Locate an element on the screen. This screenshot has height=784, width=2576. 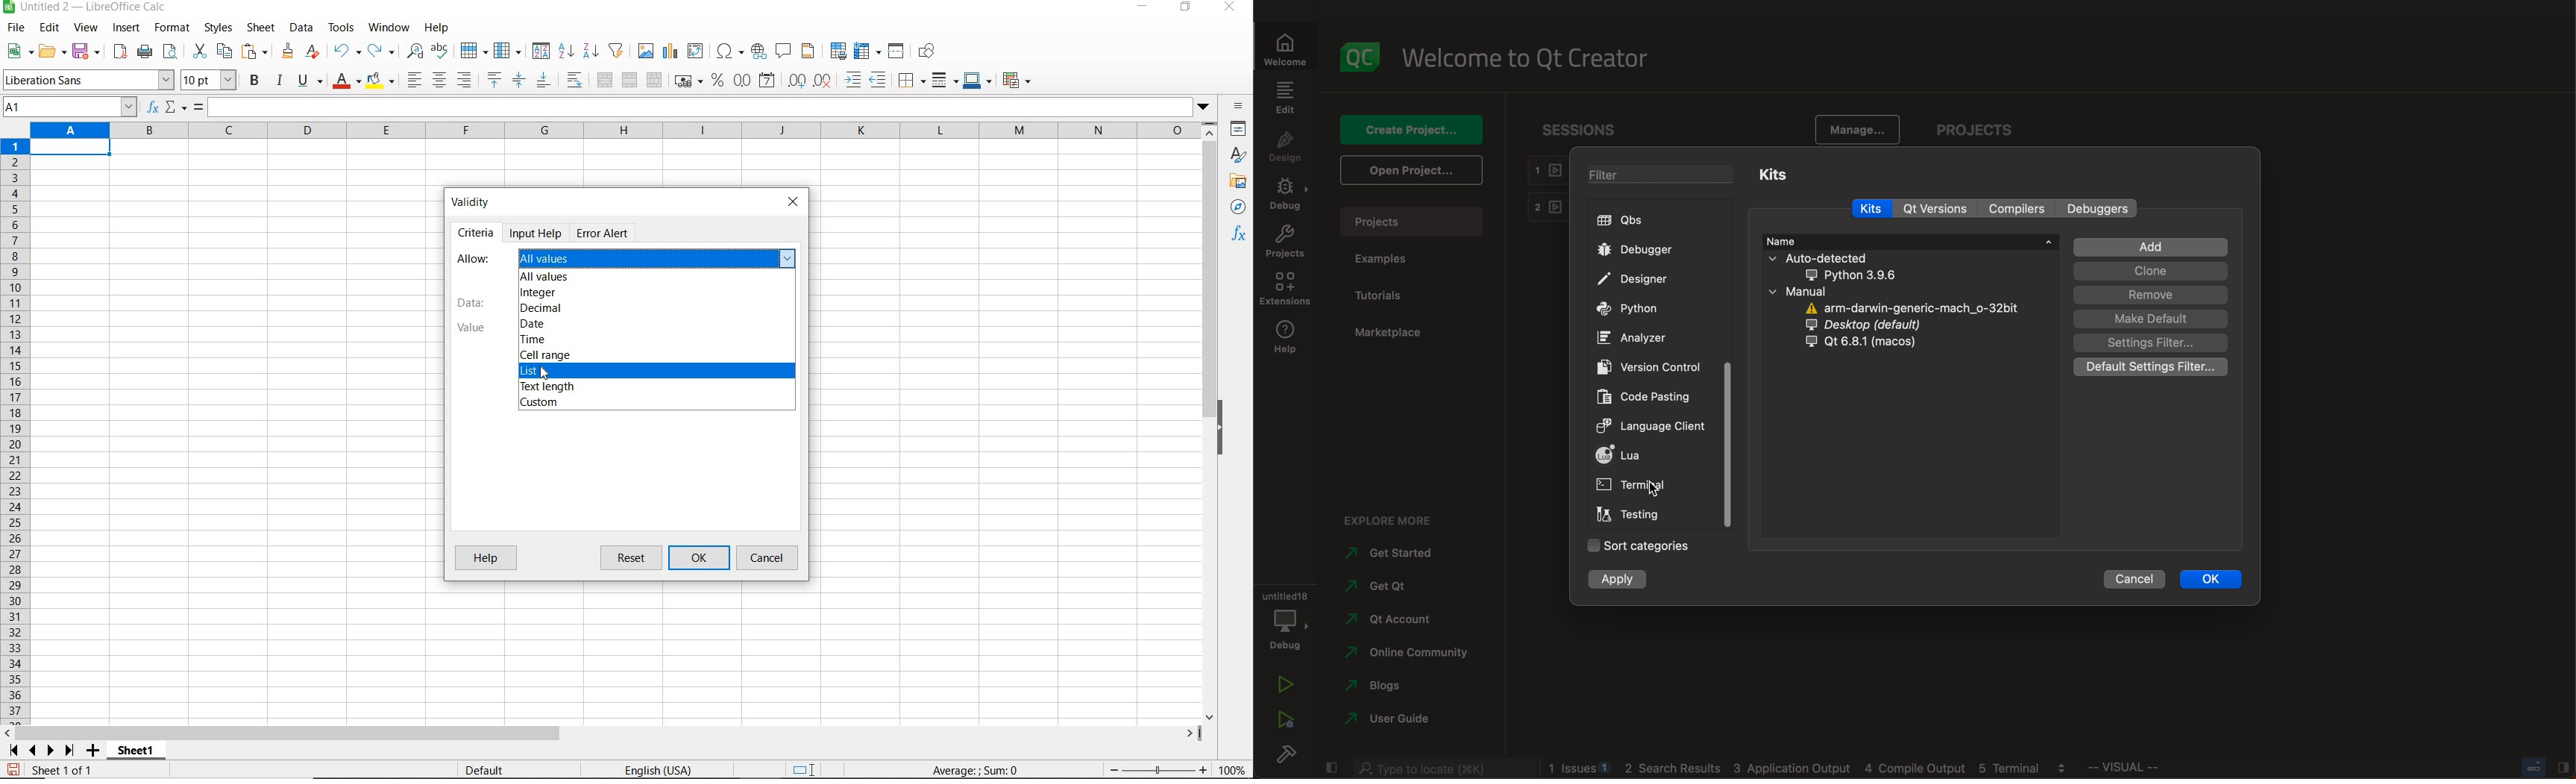
new is located at coordinates (20, 51).